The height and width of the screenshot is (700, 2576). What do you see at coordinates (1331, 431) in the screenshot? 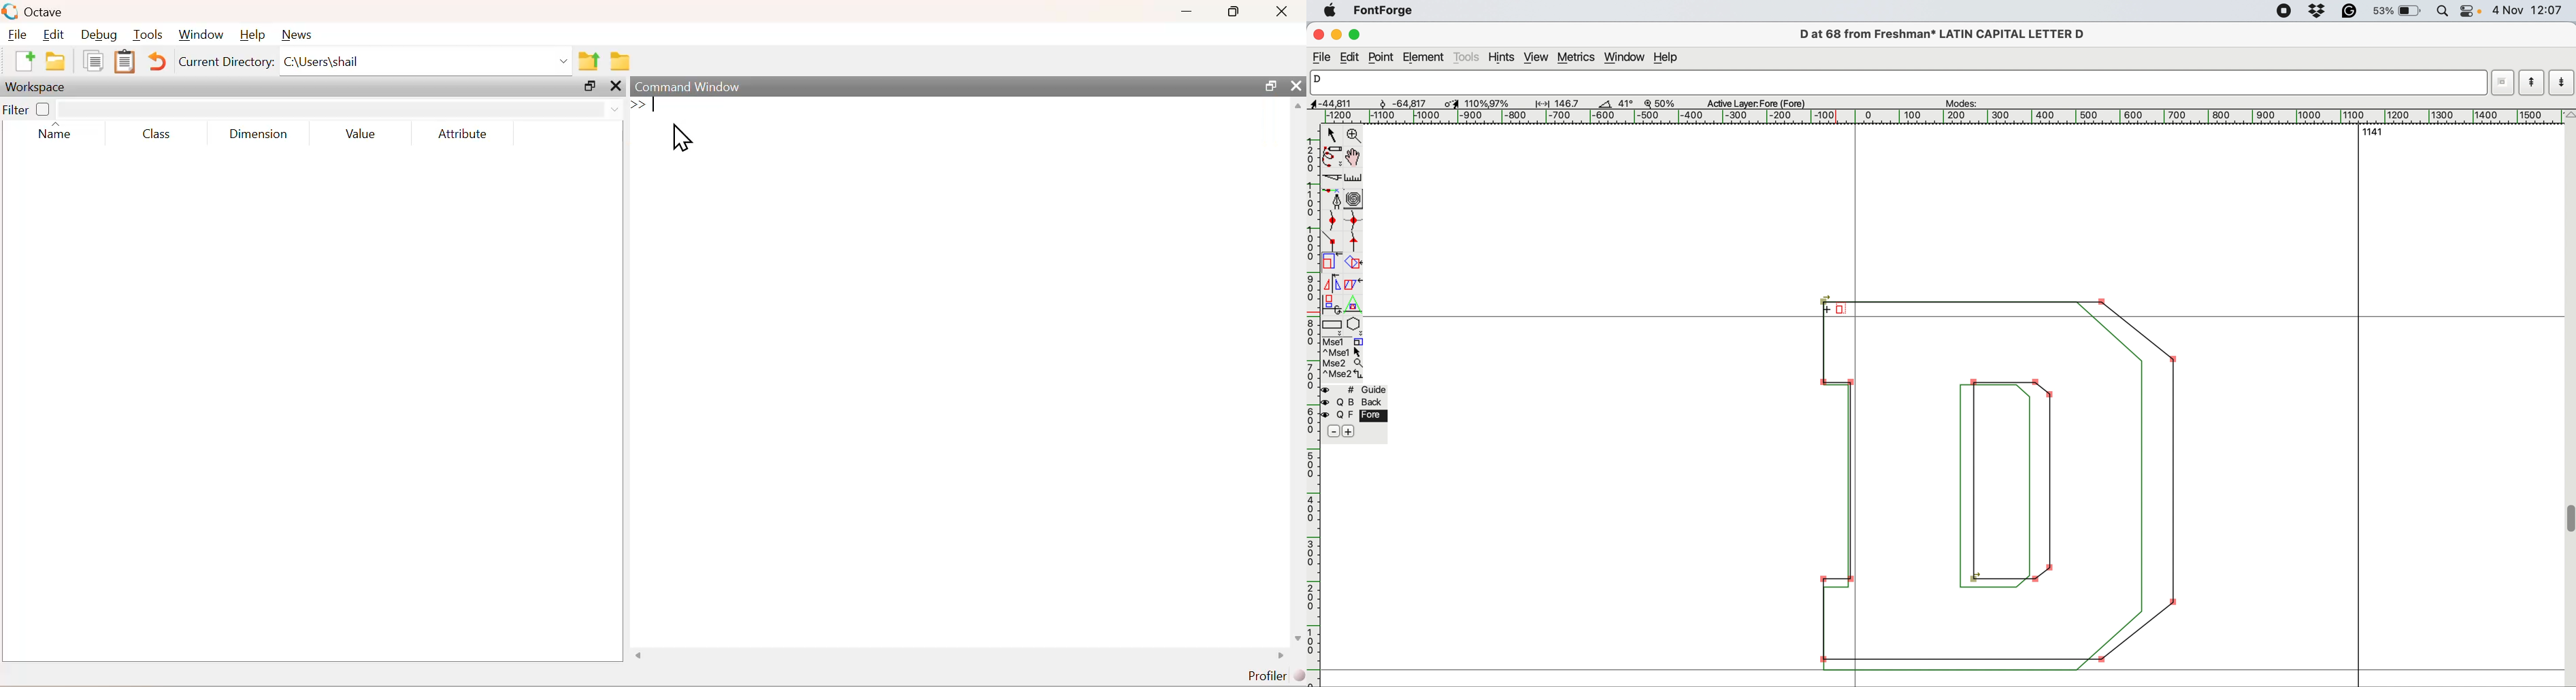
I see `remove` at bounding box center [1331, 431].